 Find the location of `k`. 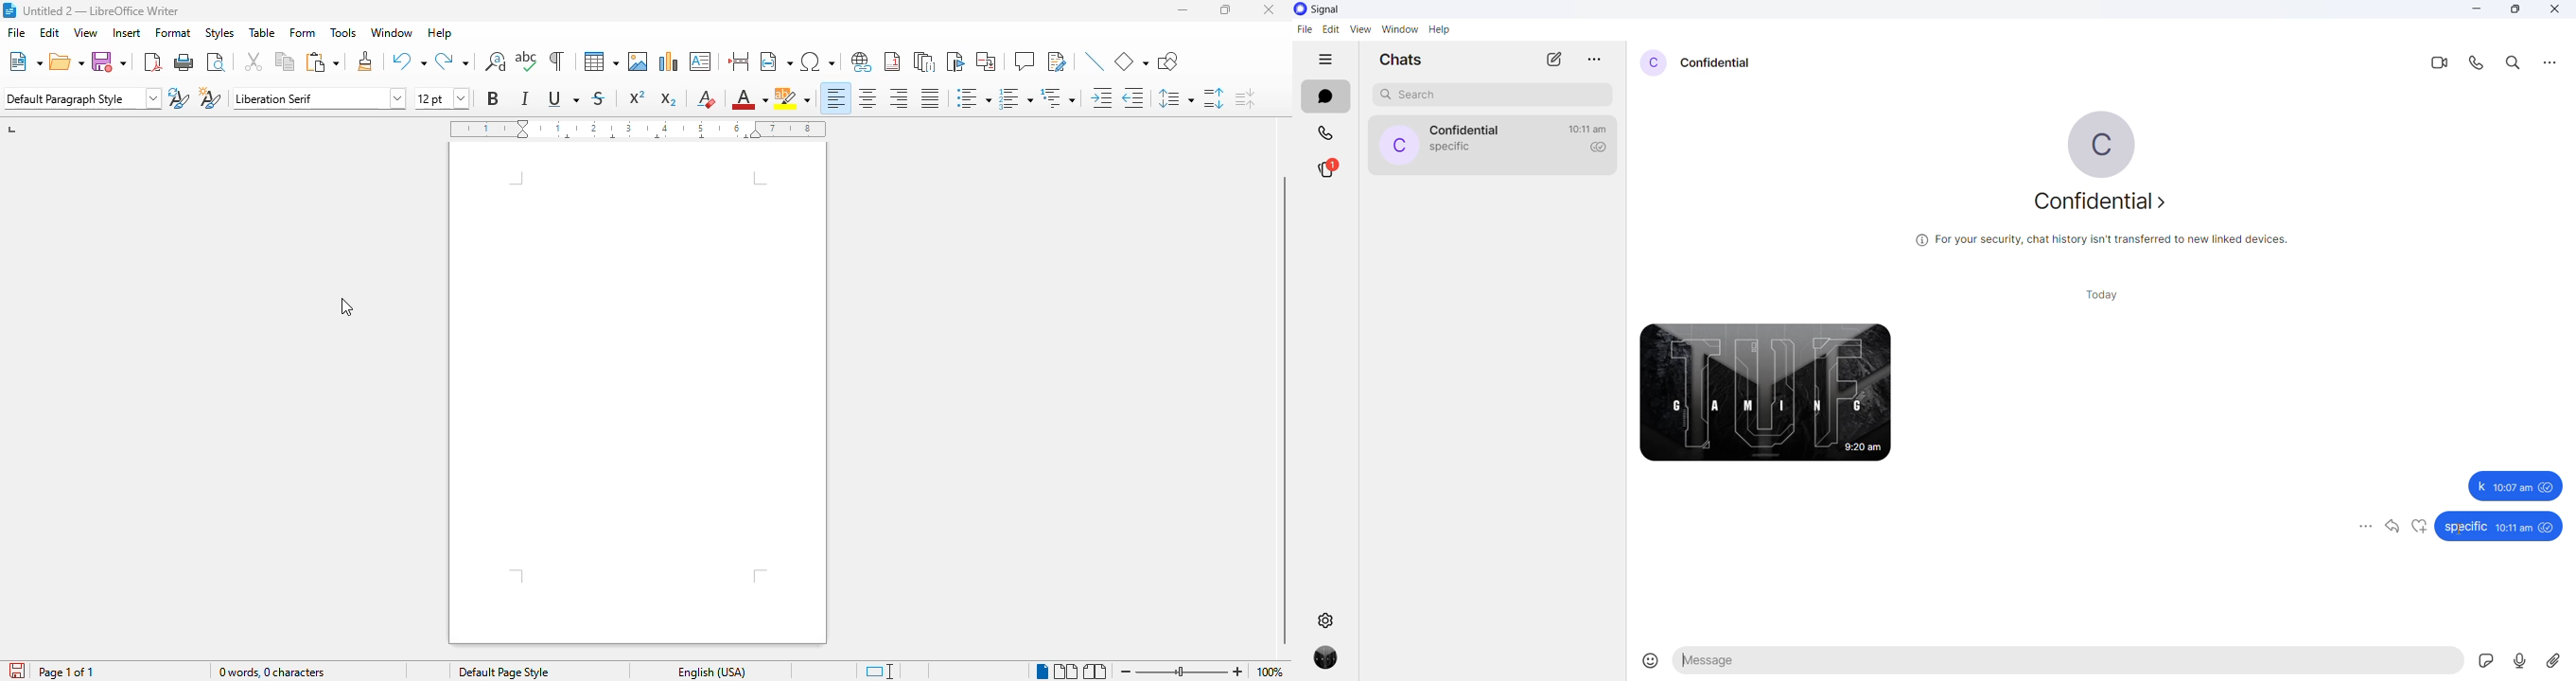

k is located at coordinates (2479, 486).